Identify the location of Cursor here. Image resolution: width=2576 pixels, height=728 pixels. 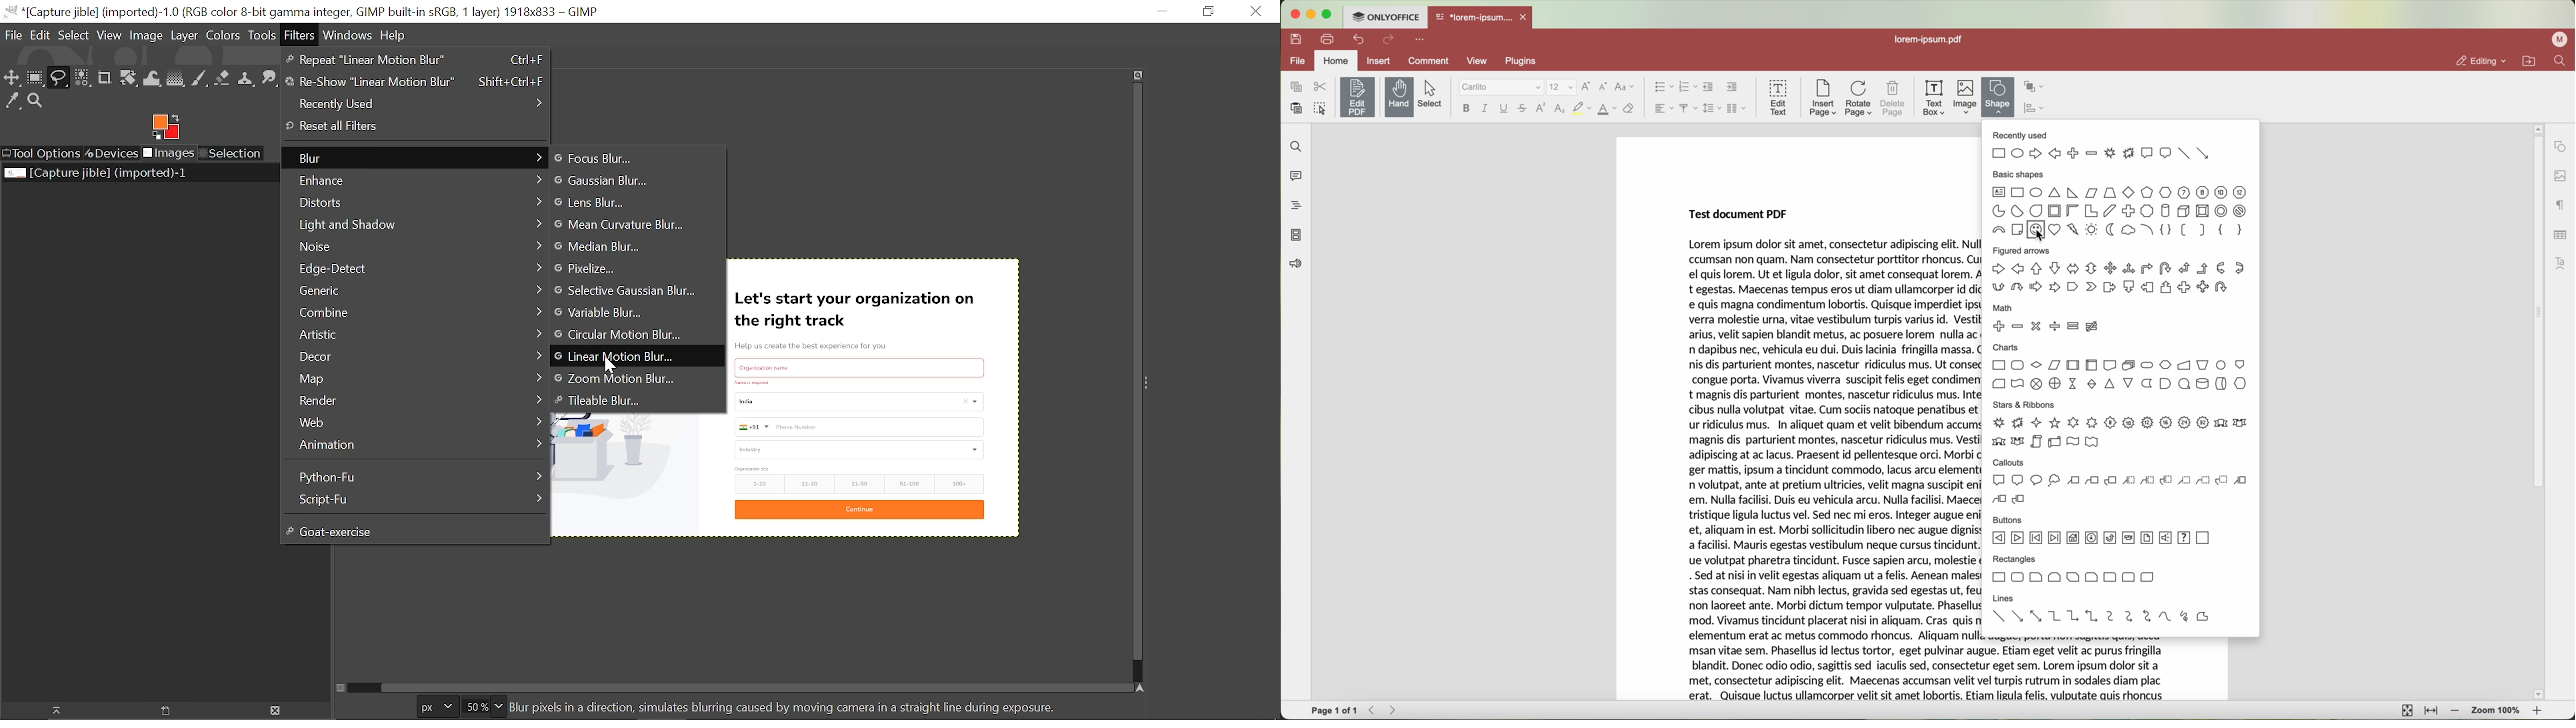
(608, 367).